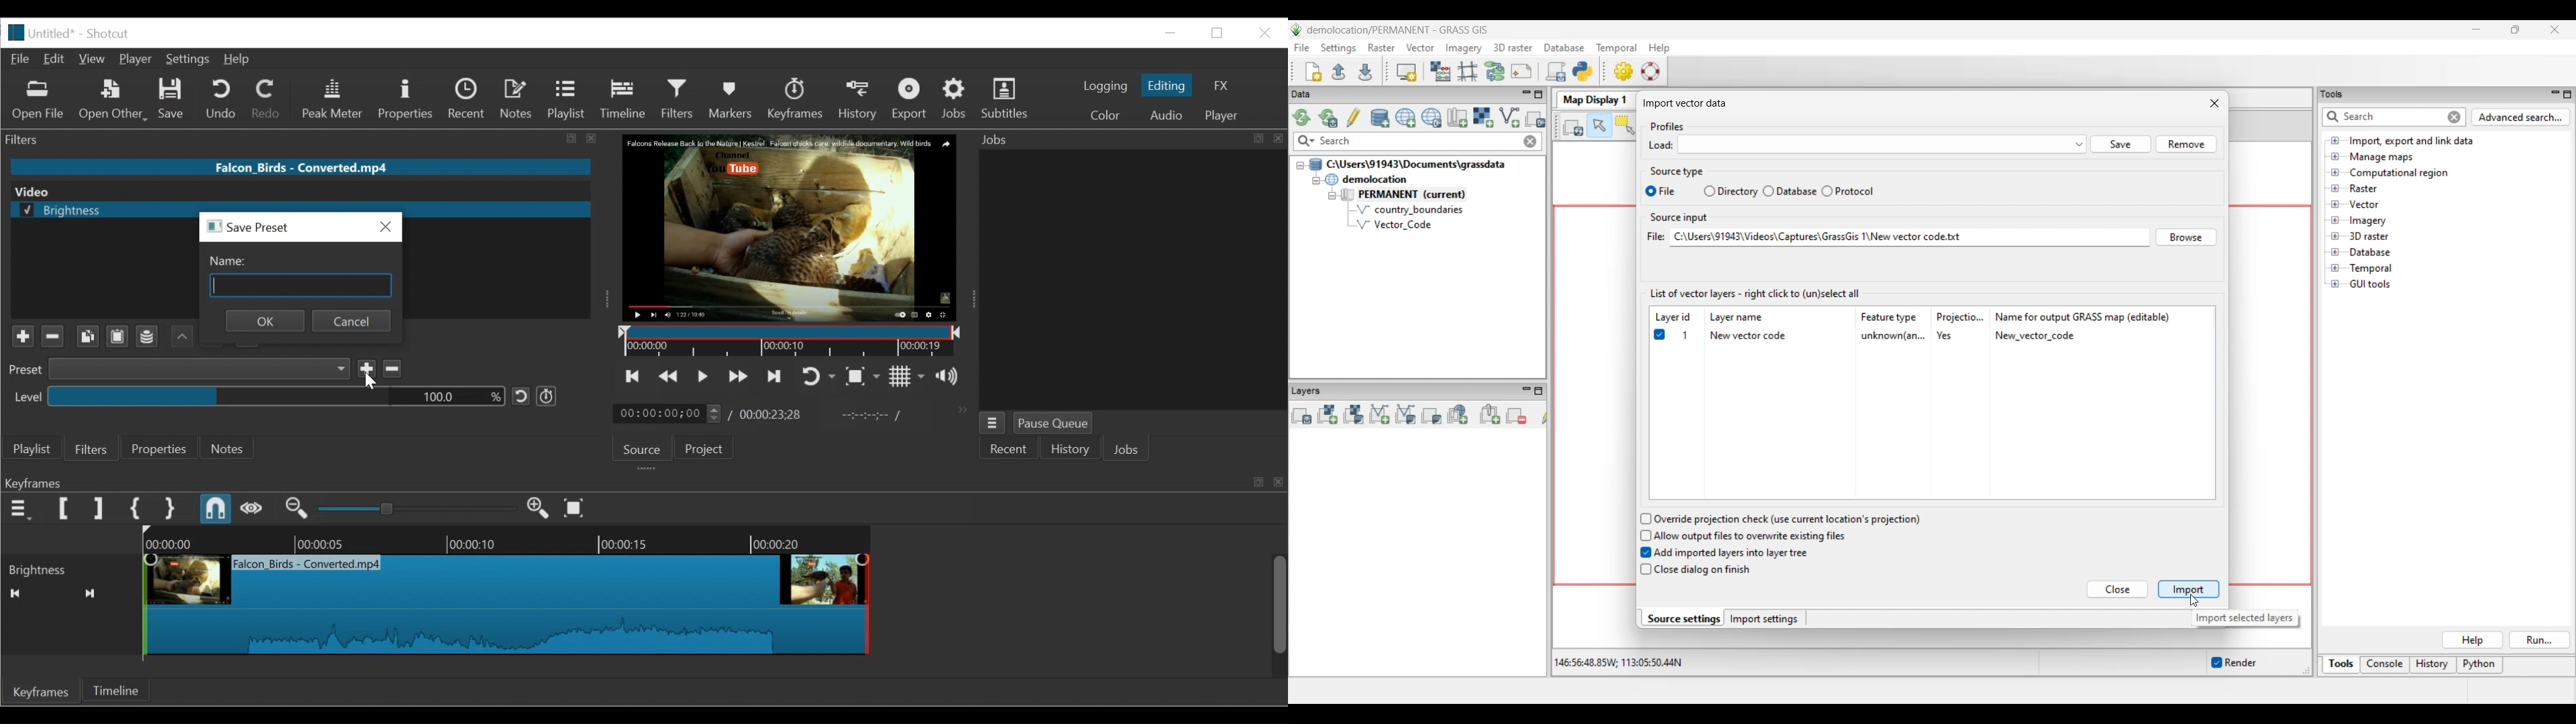 The image size is (2576, 728). What do you see at coordinates (1005, 99) in the screenshot?
I see `Subtitles` at bounding box center [1005, 99].